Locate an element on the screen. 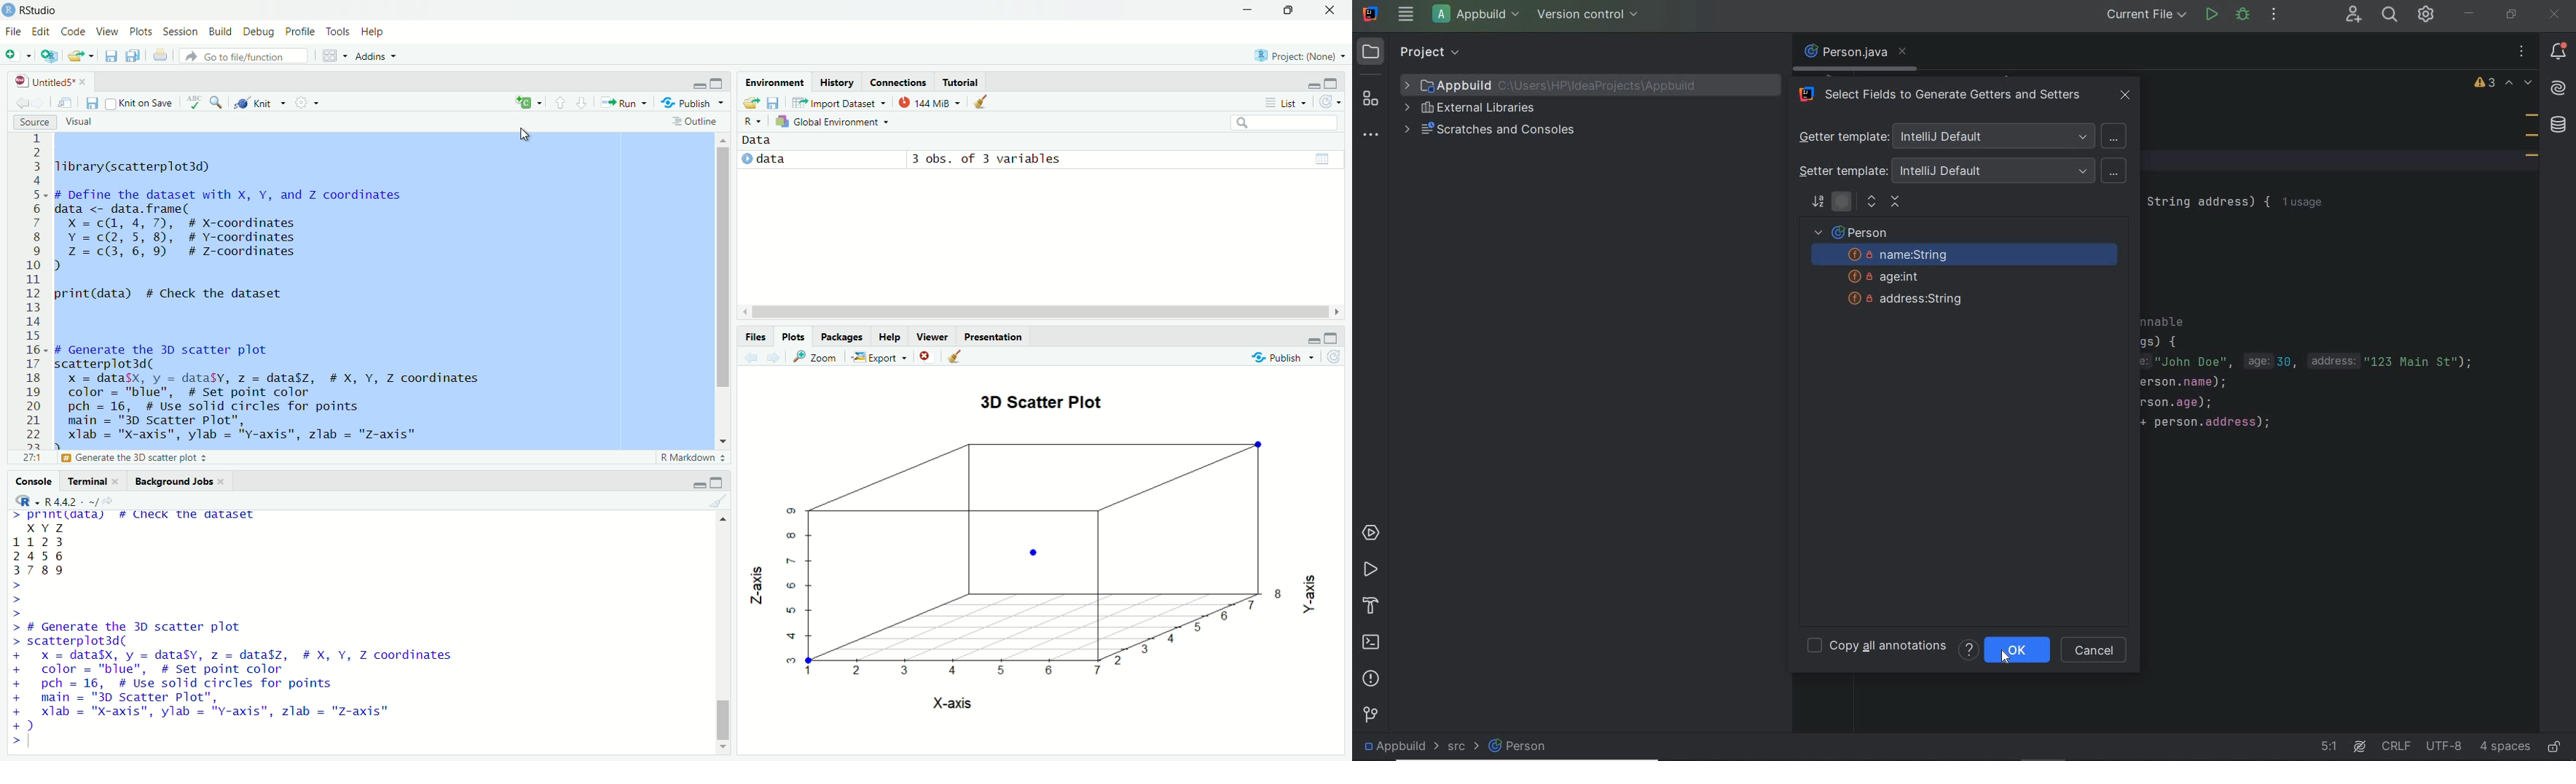 This screenshot has width=2576, height=784. knit on save is located at coordinates (138, 103).